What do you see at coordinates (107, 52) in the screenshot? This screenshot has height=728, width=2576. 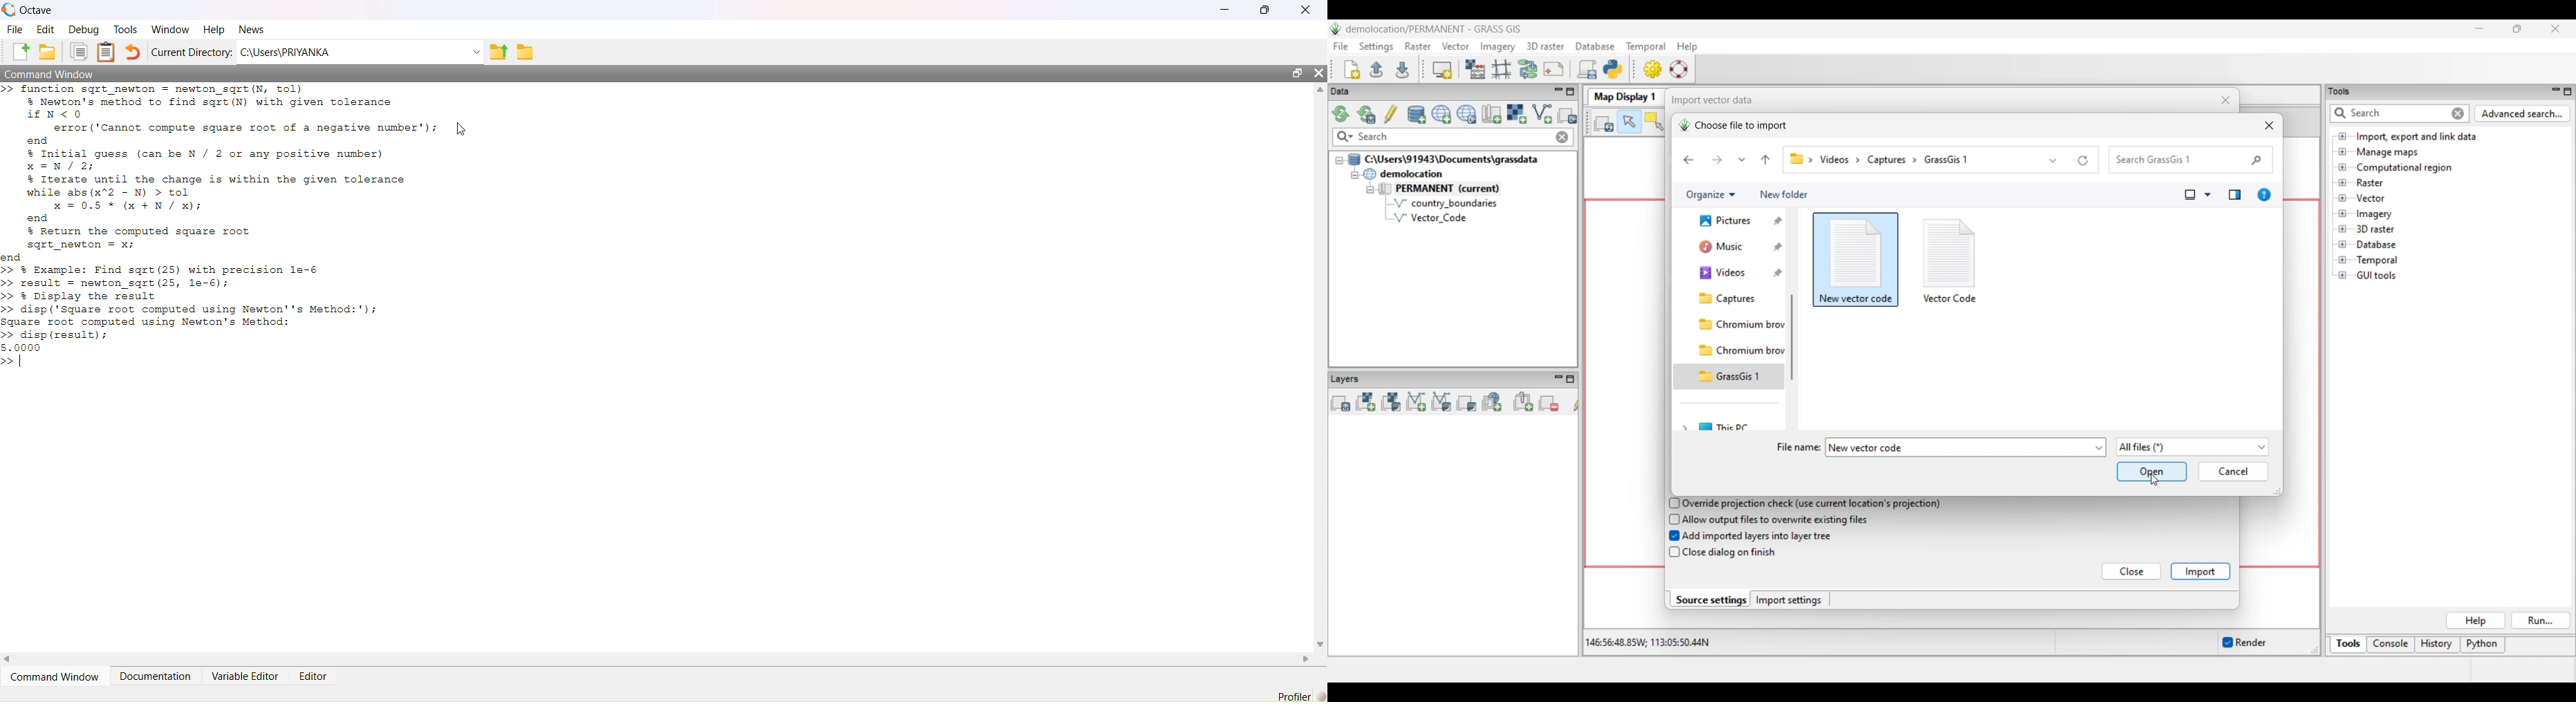 I see `Paste` at bounding box center [107, 52].